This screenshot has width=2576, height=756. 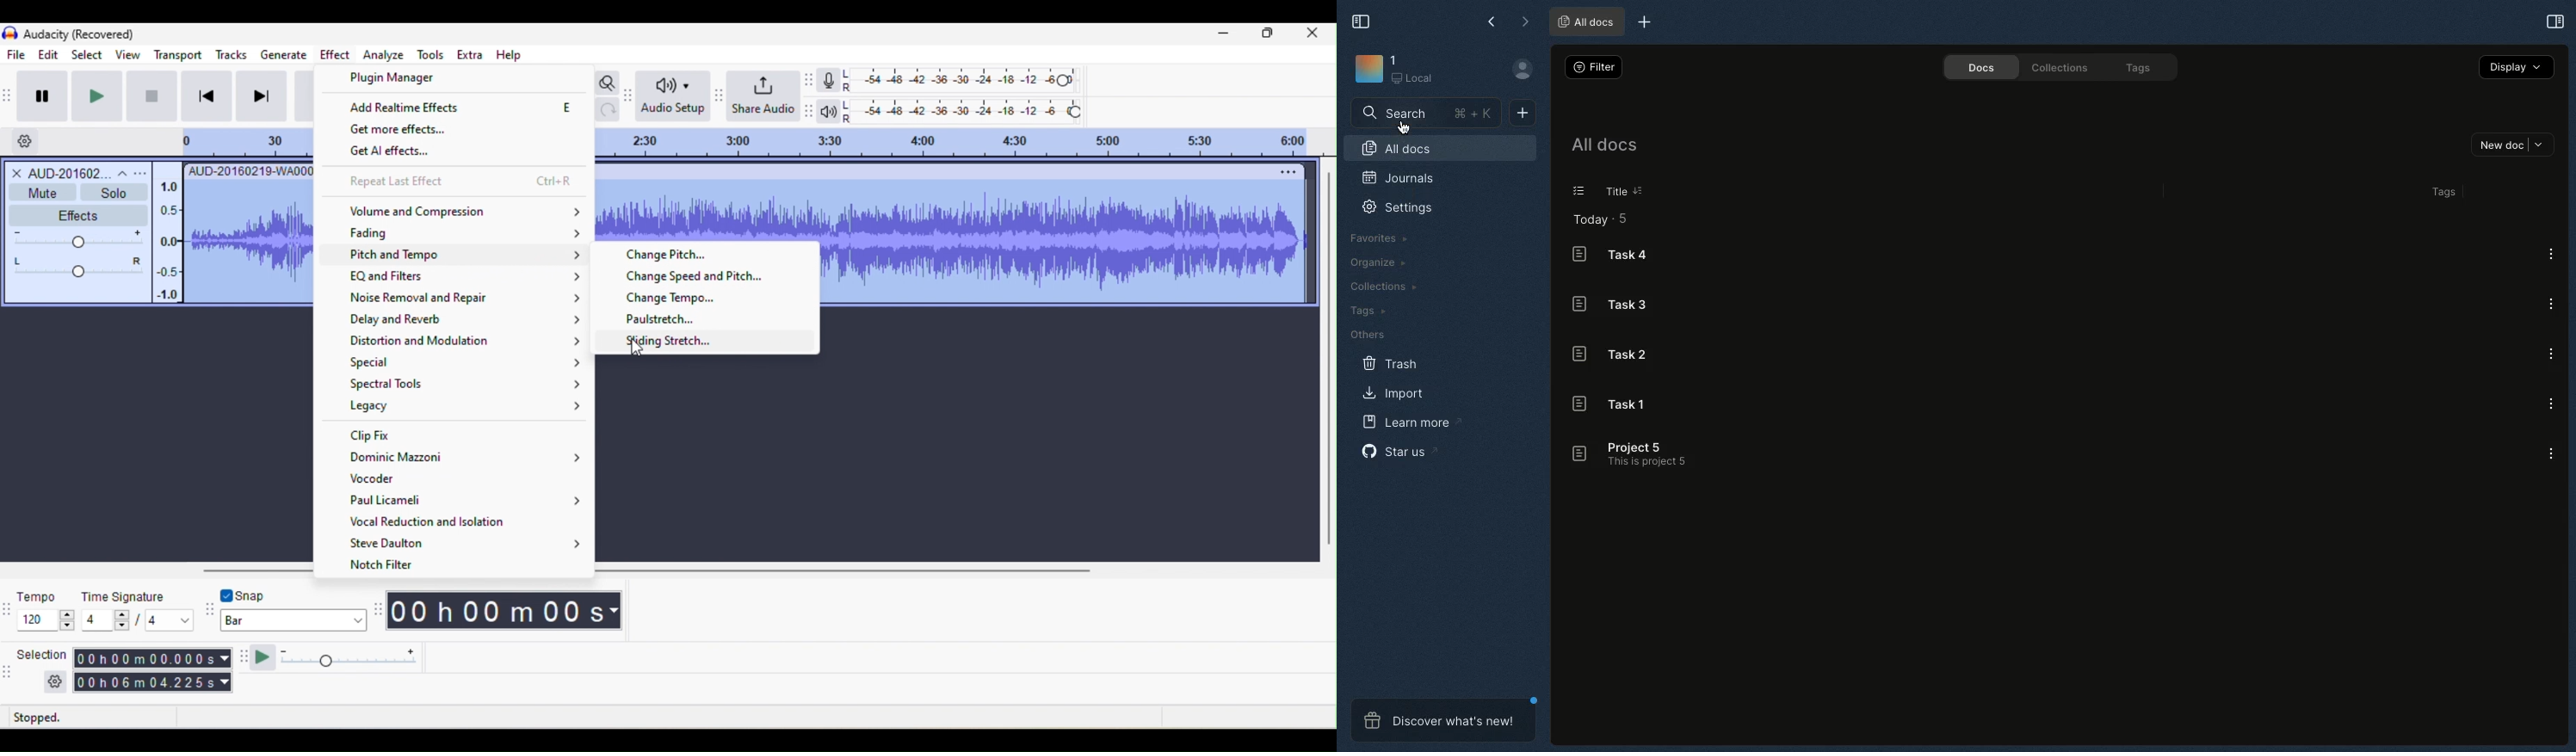 I want to click on vertical scroll bar, so click(x=1329, y=361).